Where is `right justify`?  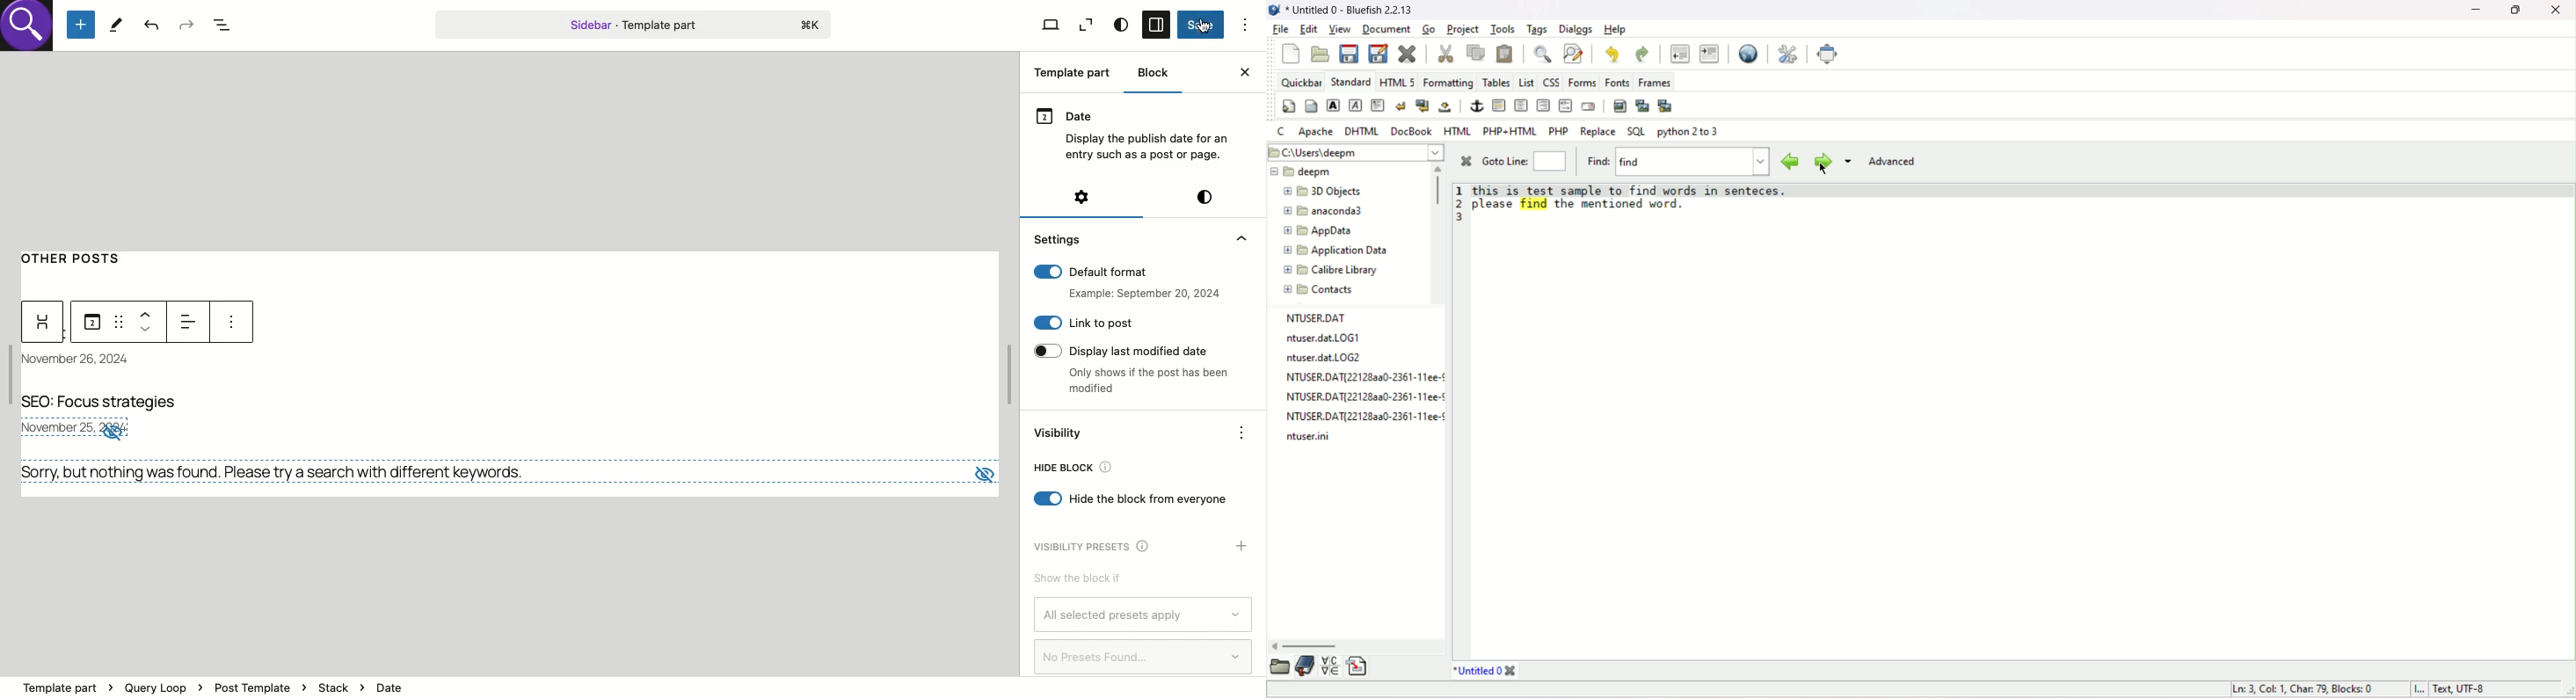
right justify is located at coordinates (1543, 107).